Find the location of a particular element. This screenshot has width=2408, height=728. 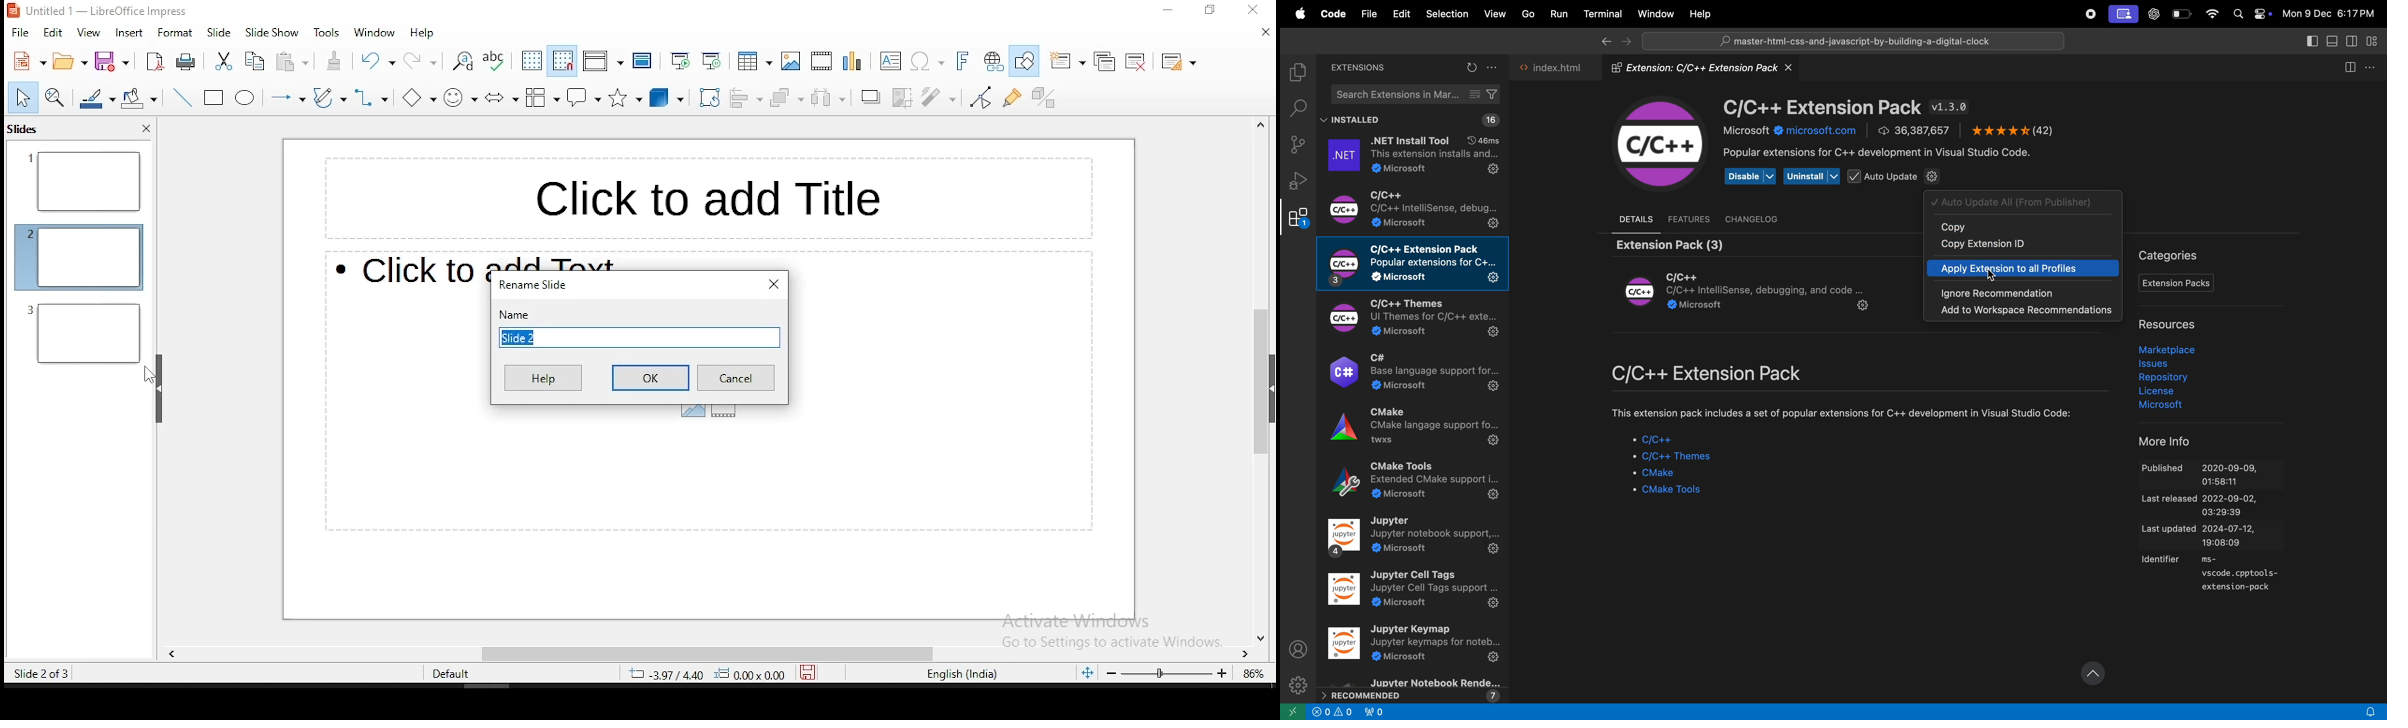

Repository is located at coordinates (2166, 377).